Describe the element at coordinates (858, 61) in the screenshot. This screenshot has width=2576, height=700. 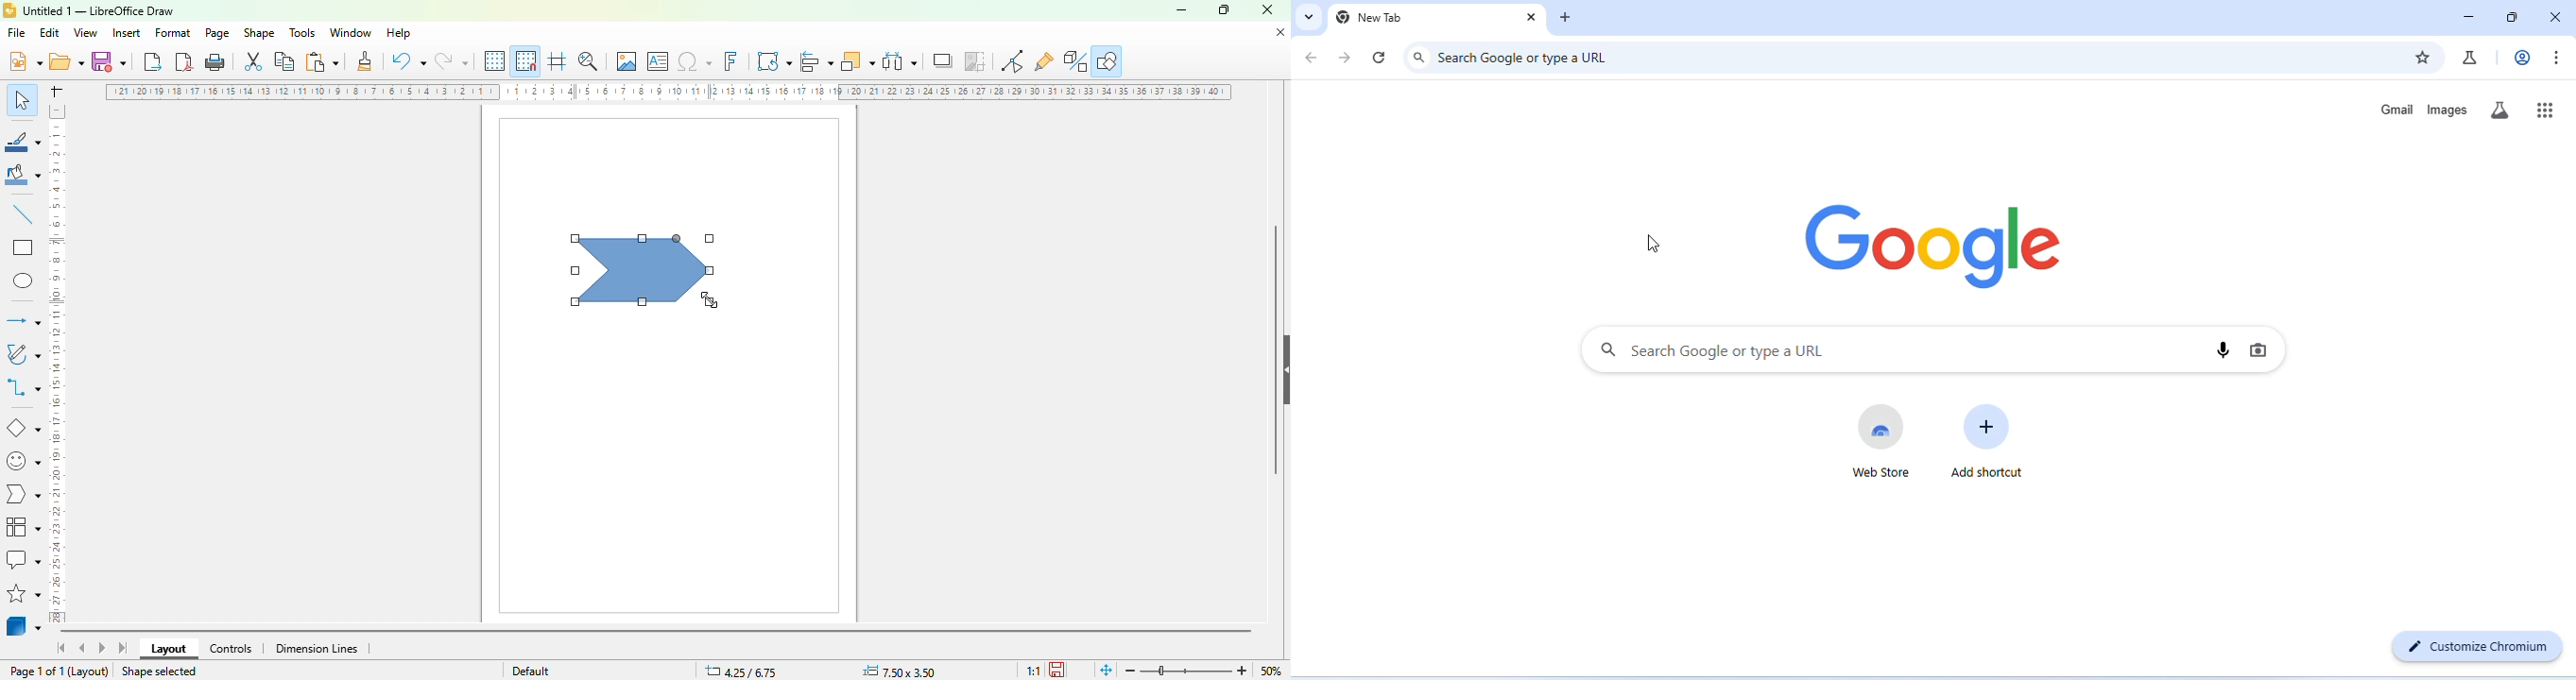
I see `arrange` at that location.